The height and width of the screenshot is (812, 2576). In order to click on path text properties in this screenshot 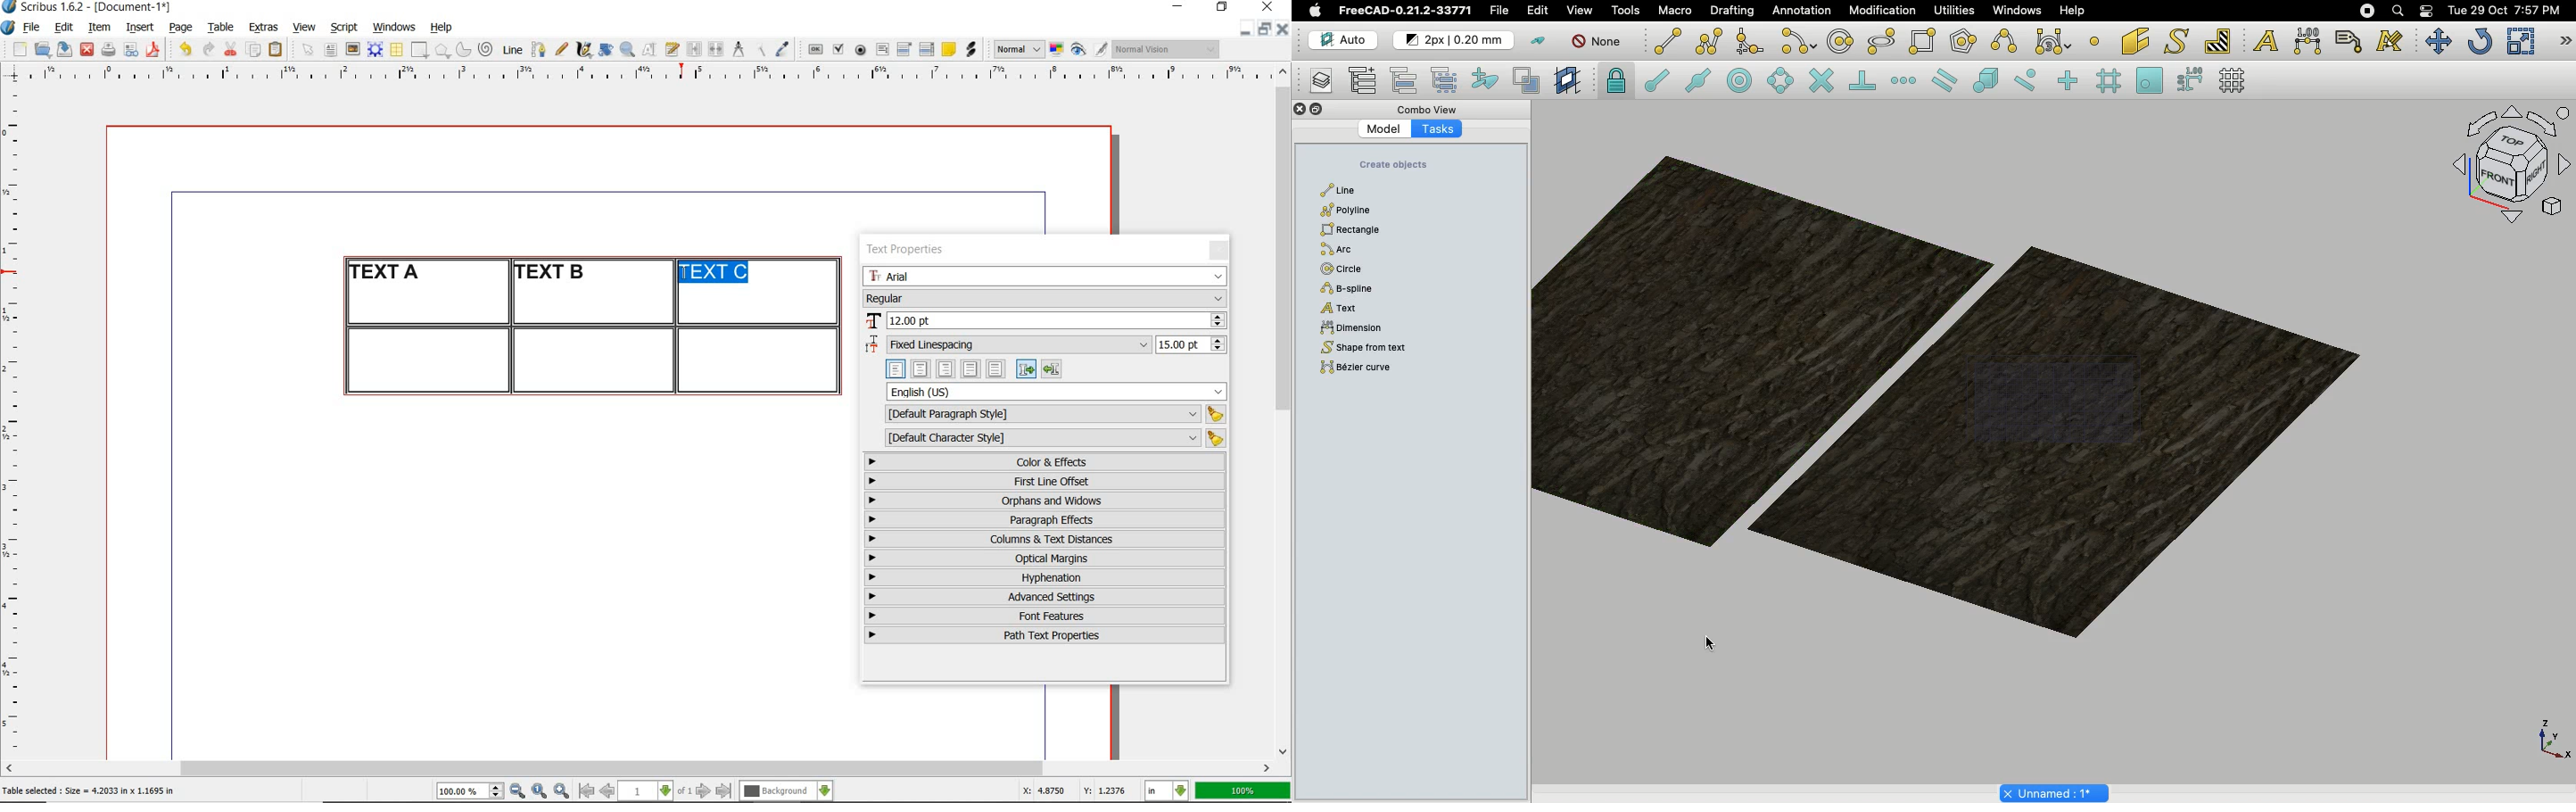, I will do `click(1043, 635)`.